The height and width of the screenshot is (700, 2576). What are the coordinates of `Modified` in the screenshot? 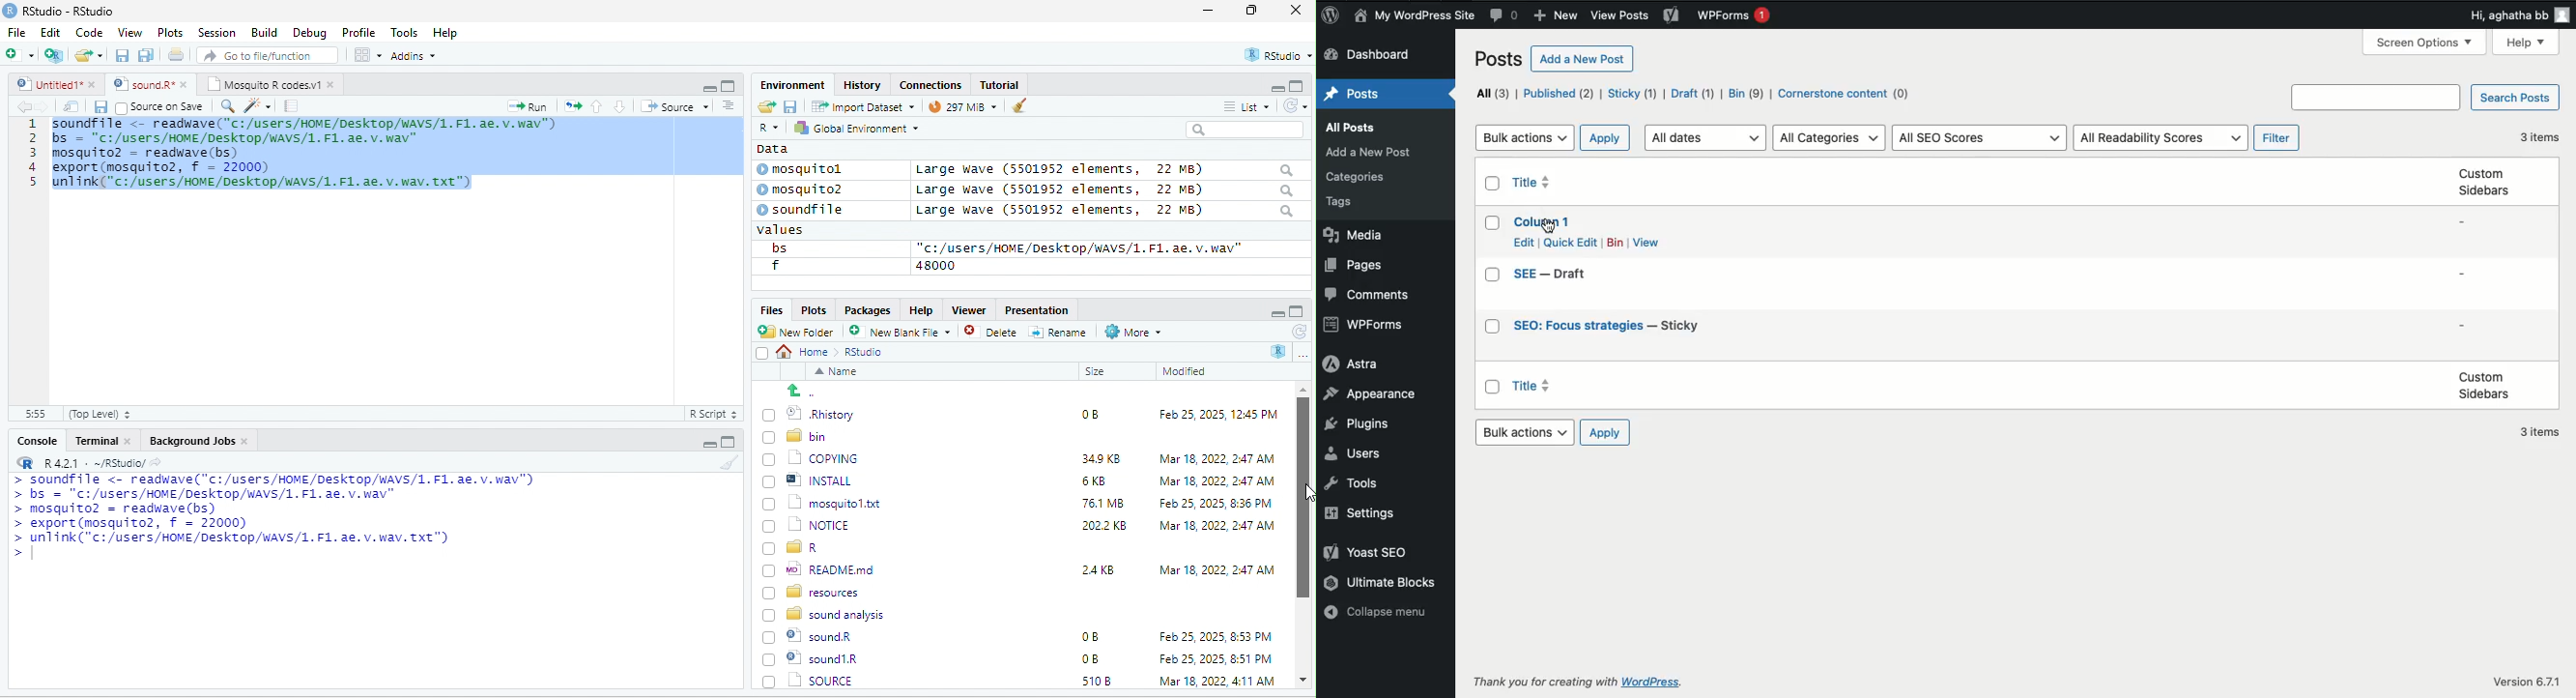 It's located at (1186, 371).